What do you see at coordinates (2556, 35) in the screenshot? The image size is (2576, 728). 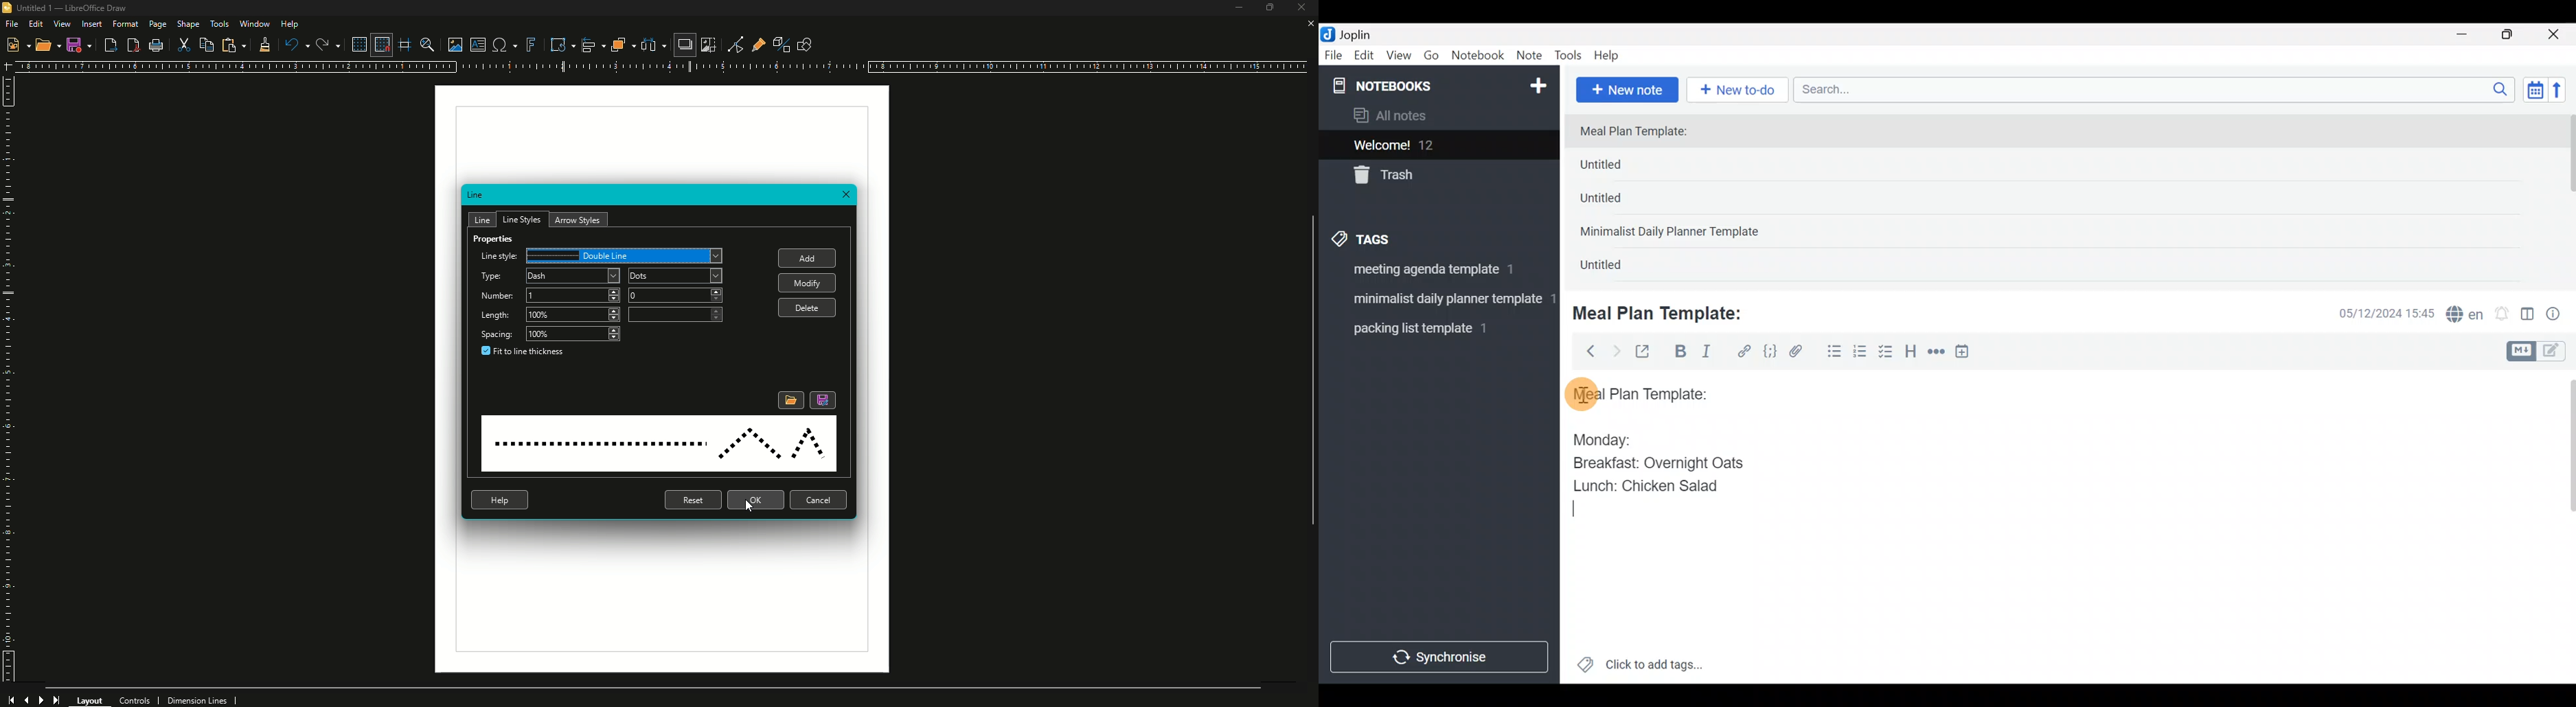 I see `Close` at bounding box center [2556, 35].